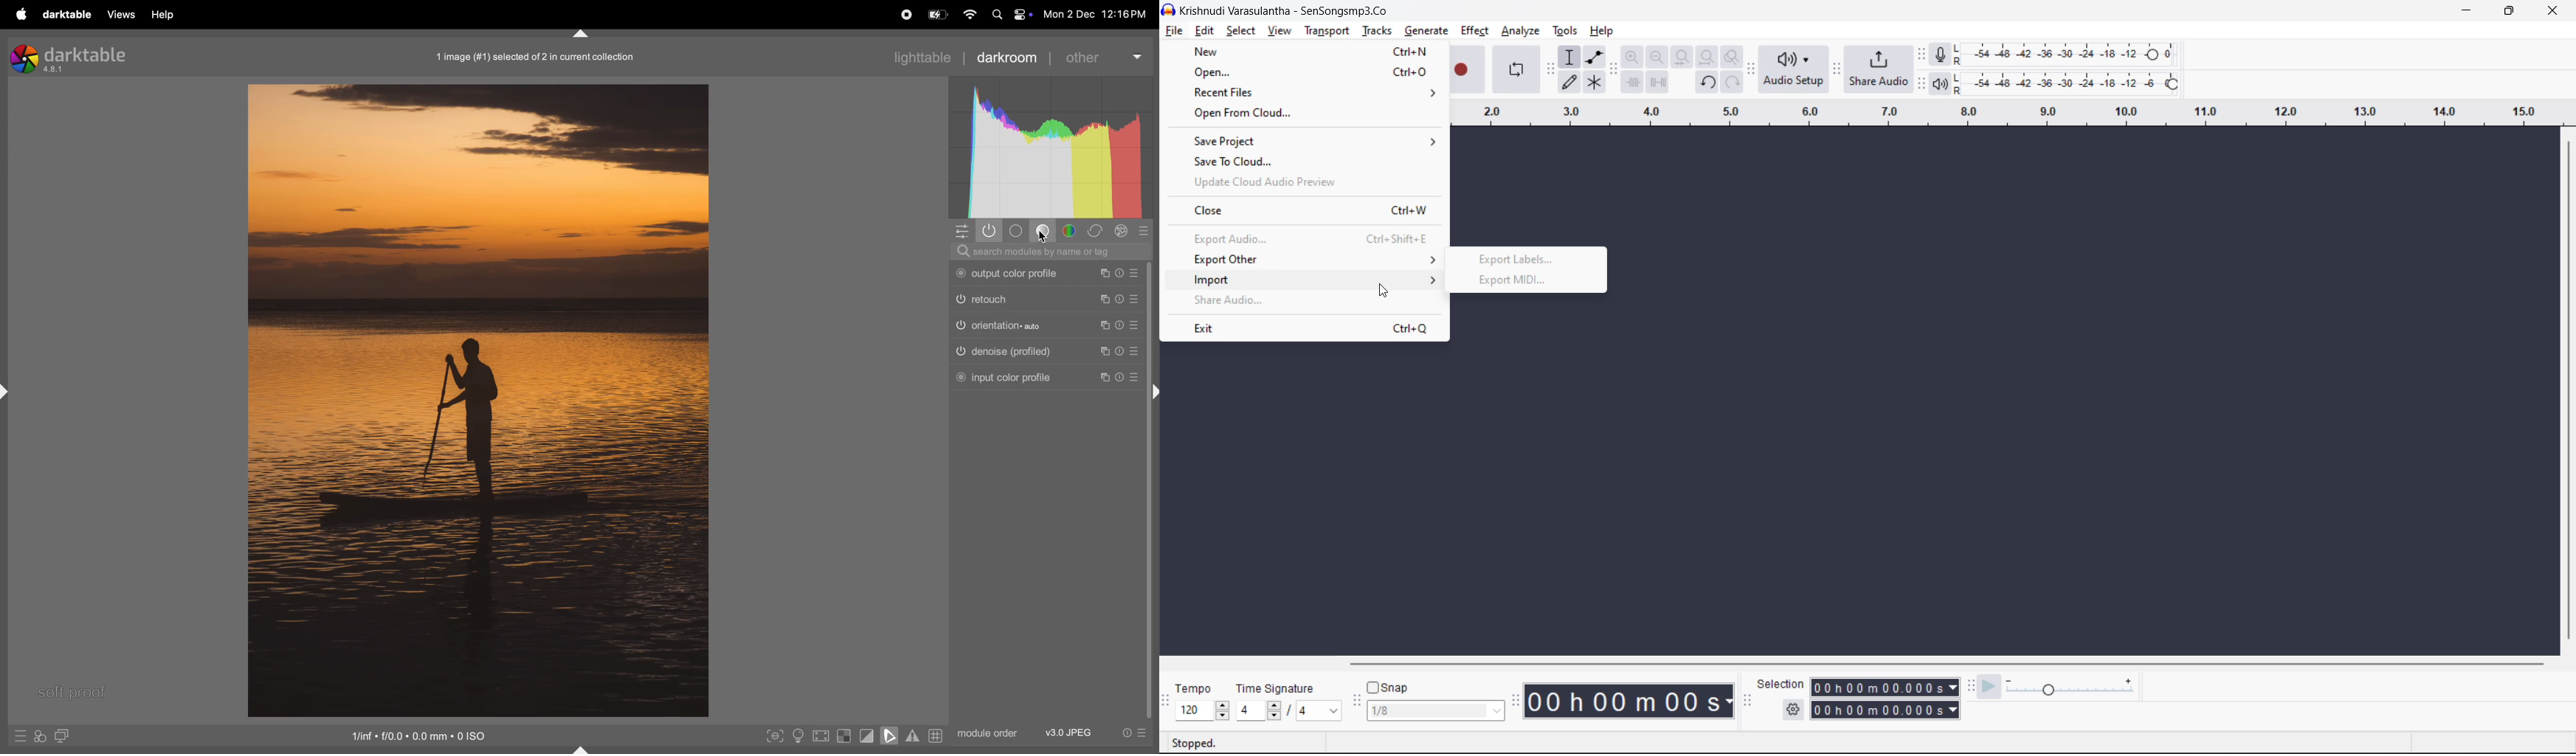 Image resolution: width=2576 pixels, height=756 pixels. Describe the element at coordinates (1100, 16) in the screenshot. I see `date and time` at that location.